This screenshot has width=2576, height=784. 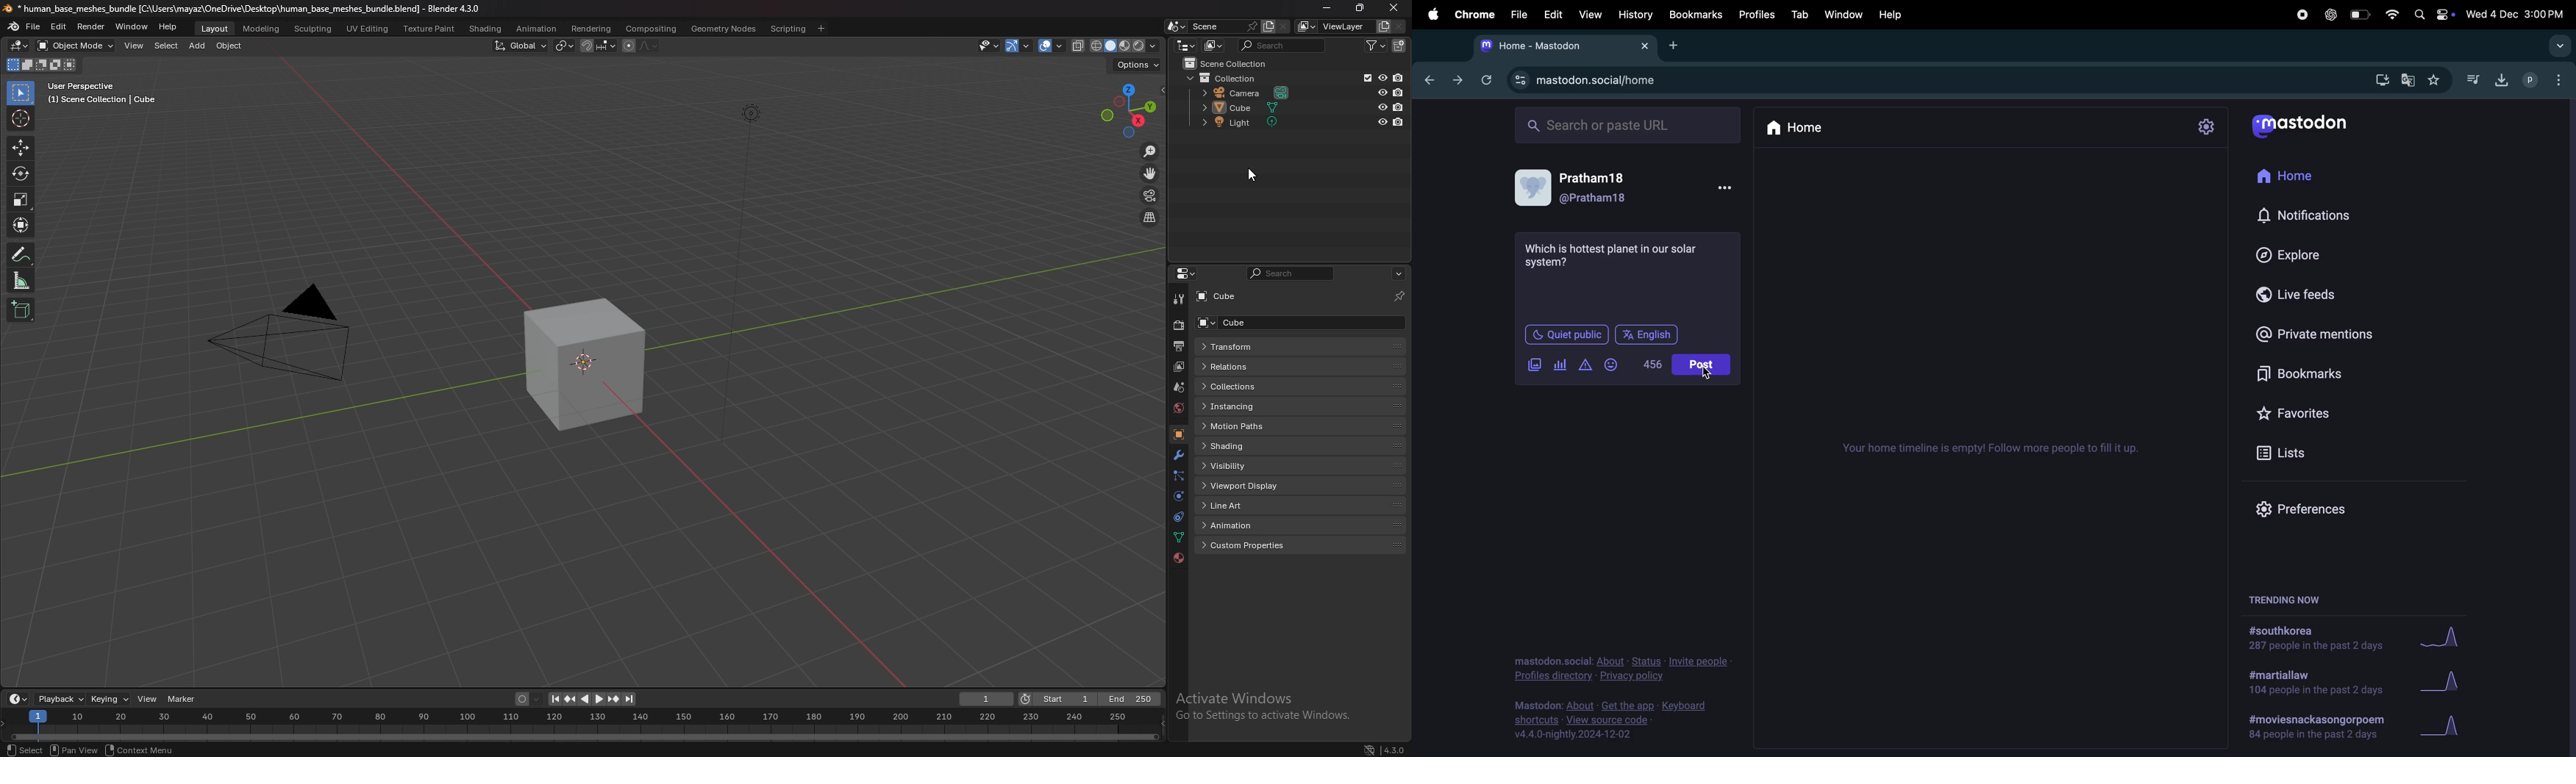 I want to click on 500, so click(x=1650, y=364).